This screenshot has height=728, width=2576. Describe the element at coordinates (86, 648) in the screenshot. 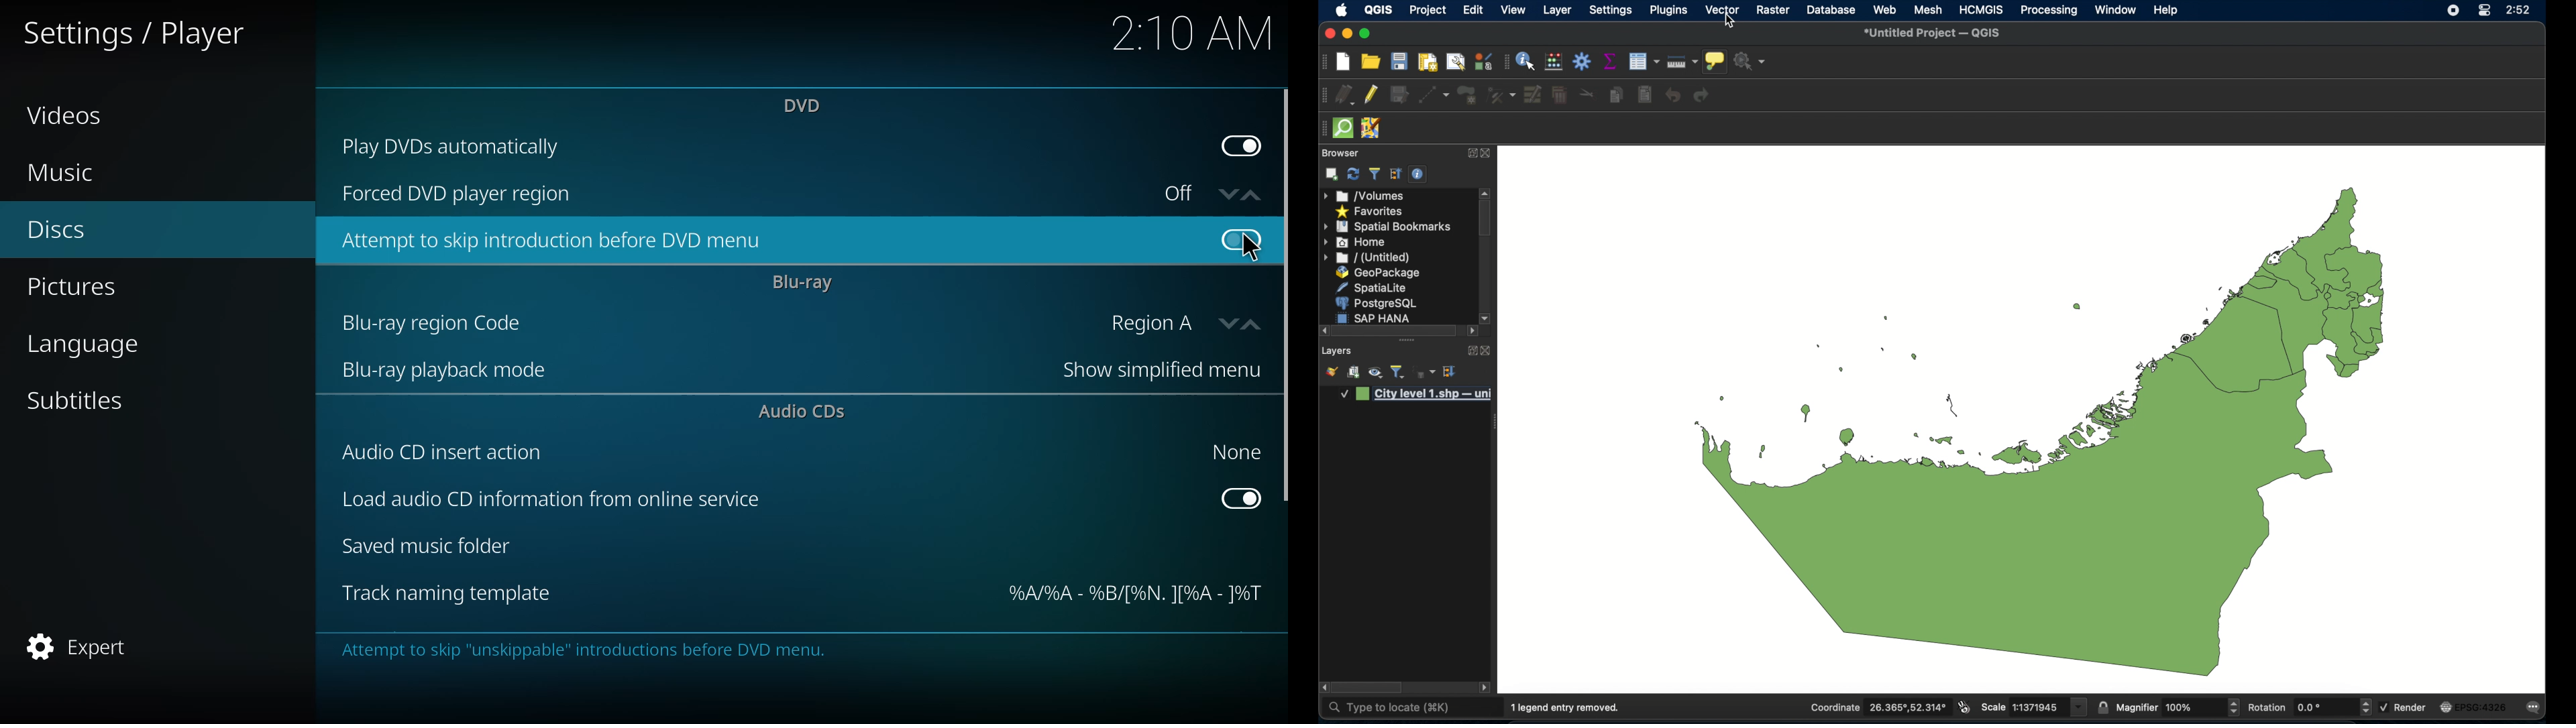

I see `expert` at that location.